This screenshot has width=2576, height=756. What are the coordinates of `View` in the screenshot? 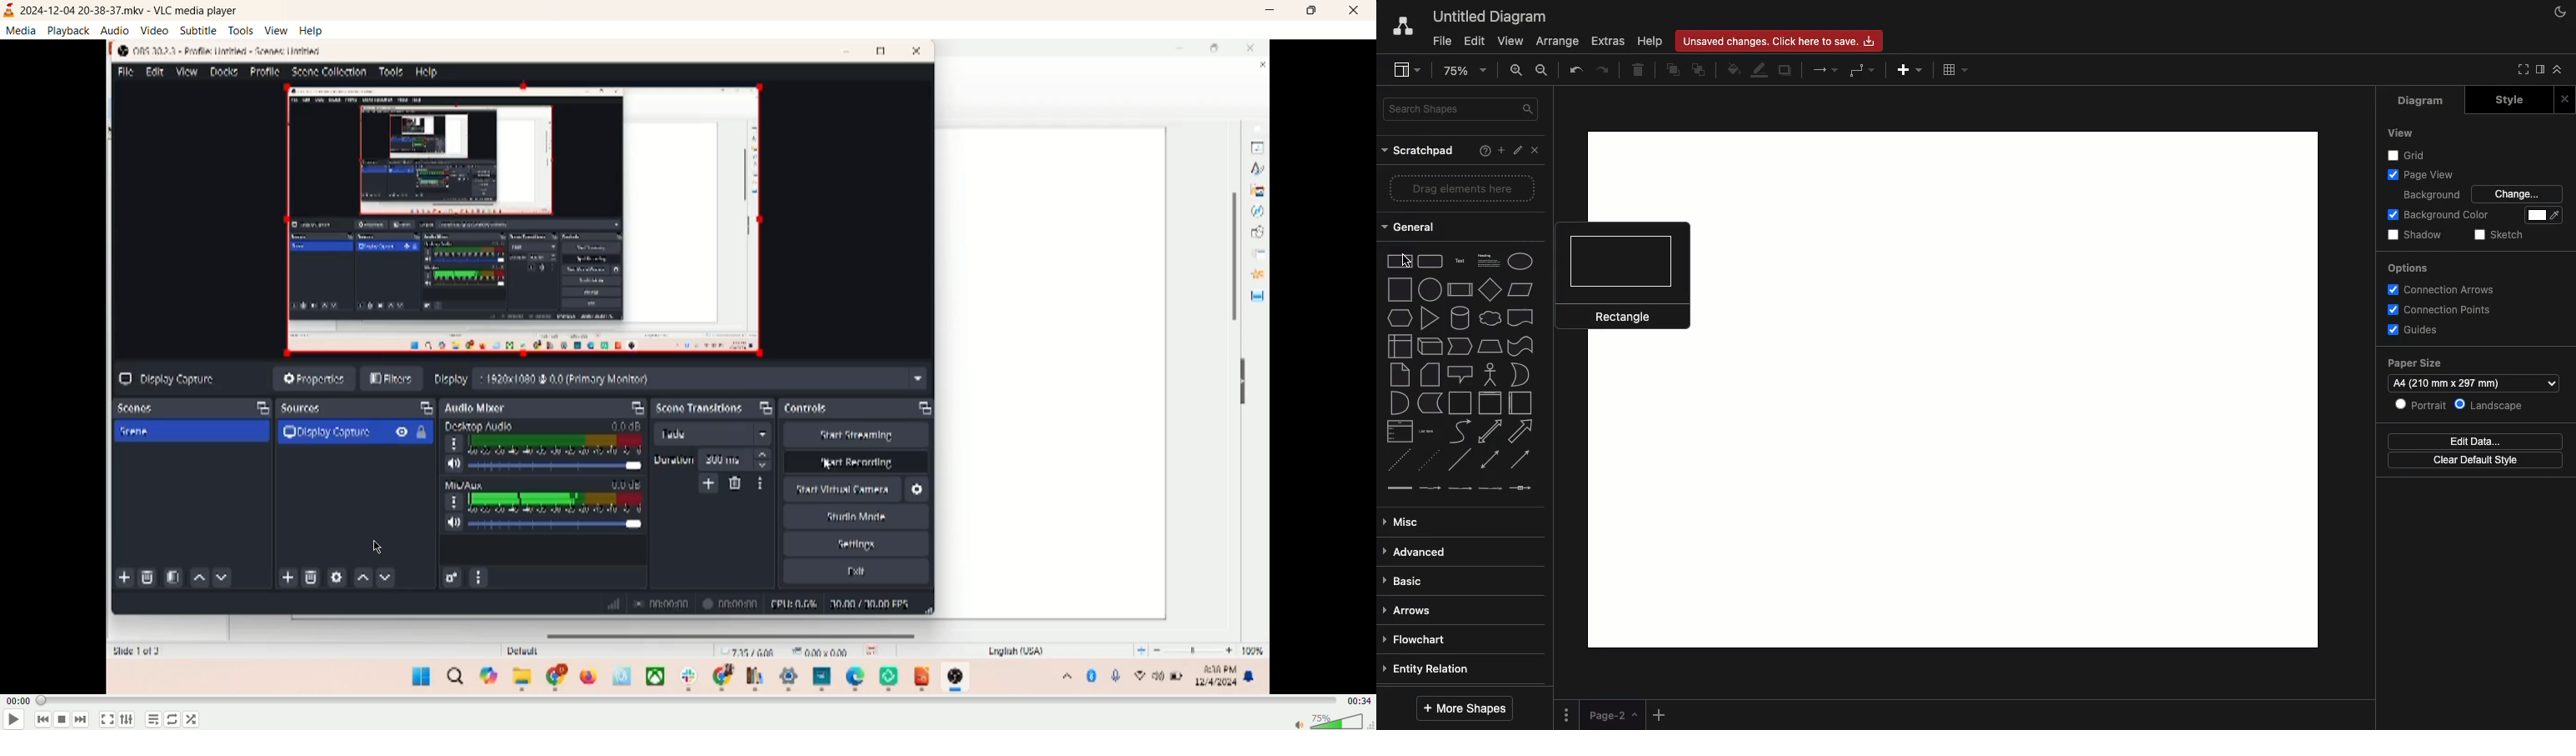 It's located at (1512, 41).